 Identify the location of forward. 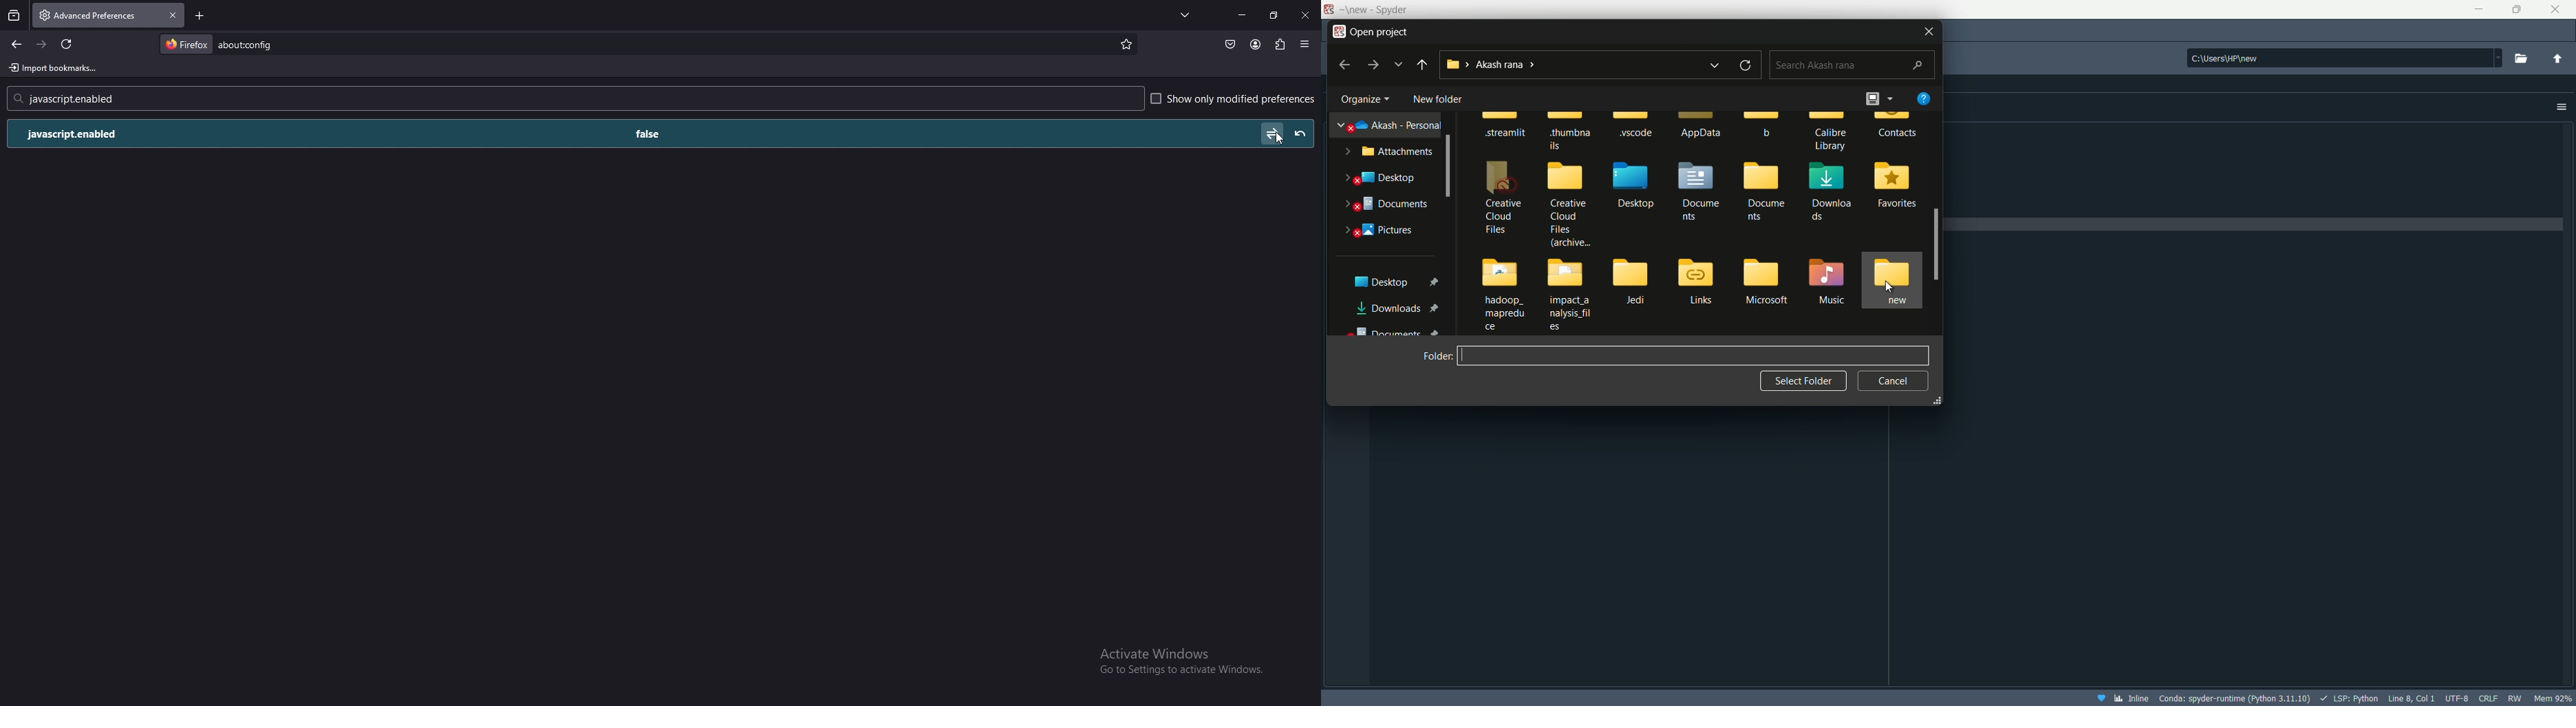
(42, 44).